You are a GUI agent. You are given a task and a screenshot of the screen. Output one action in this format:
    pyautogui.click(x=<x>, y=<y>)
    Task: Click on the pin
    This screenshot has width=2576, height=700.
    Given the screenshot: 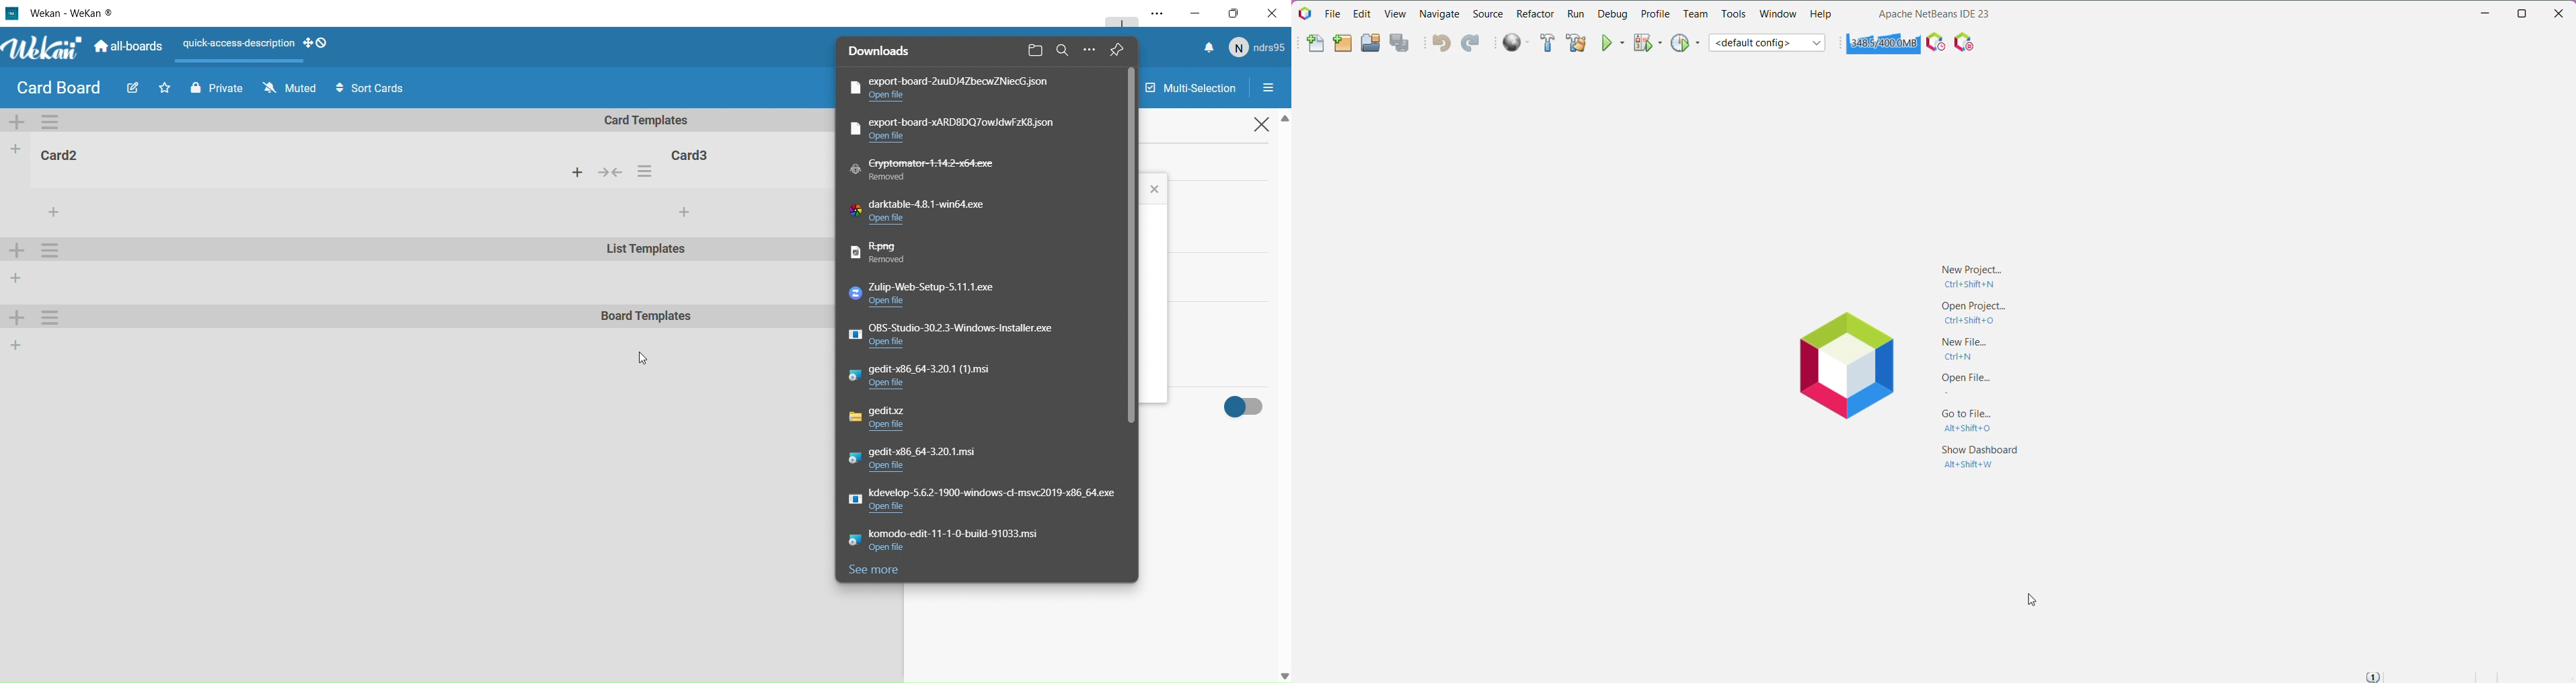 What is the action you would take?
    pyautogui.click(x=1126, y=50)
    